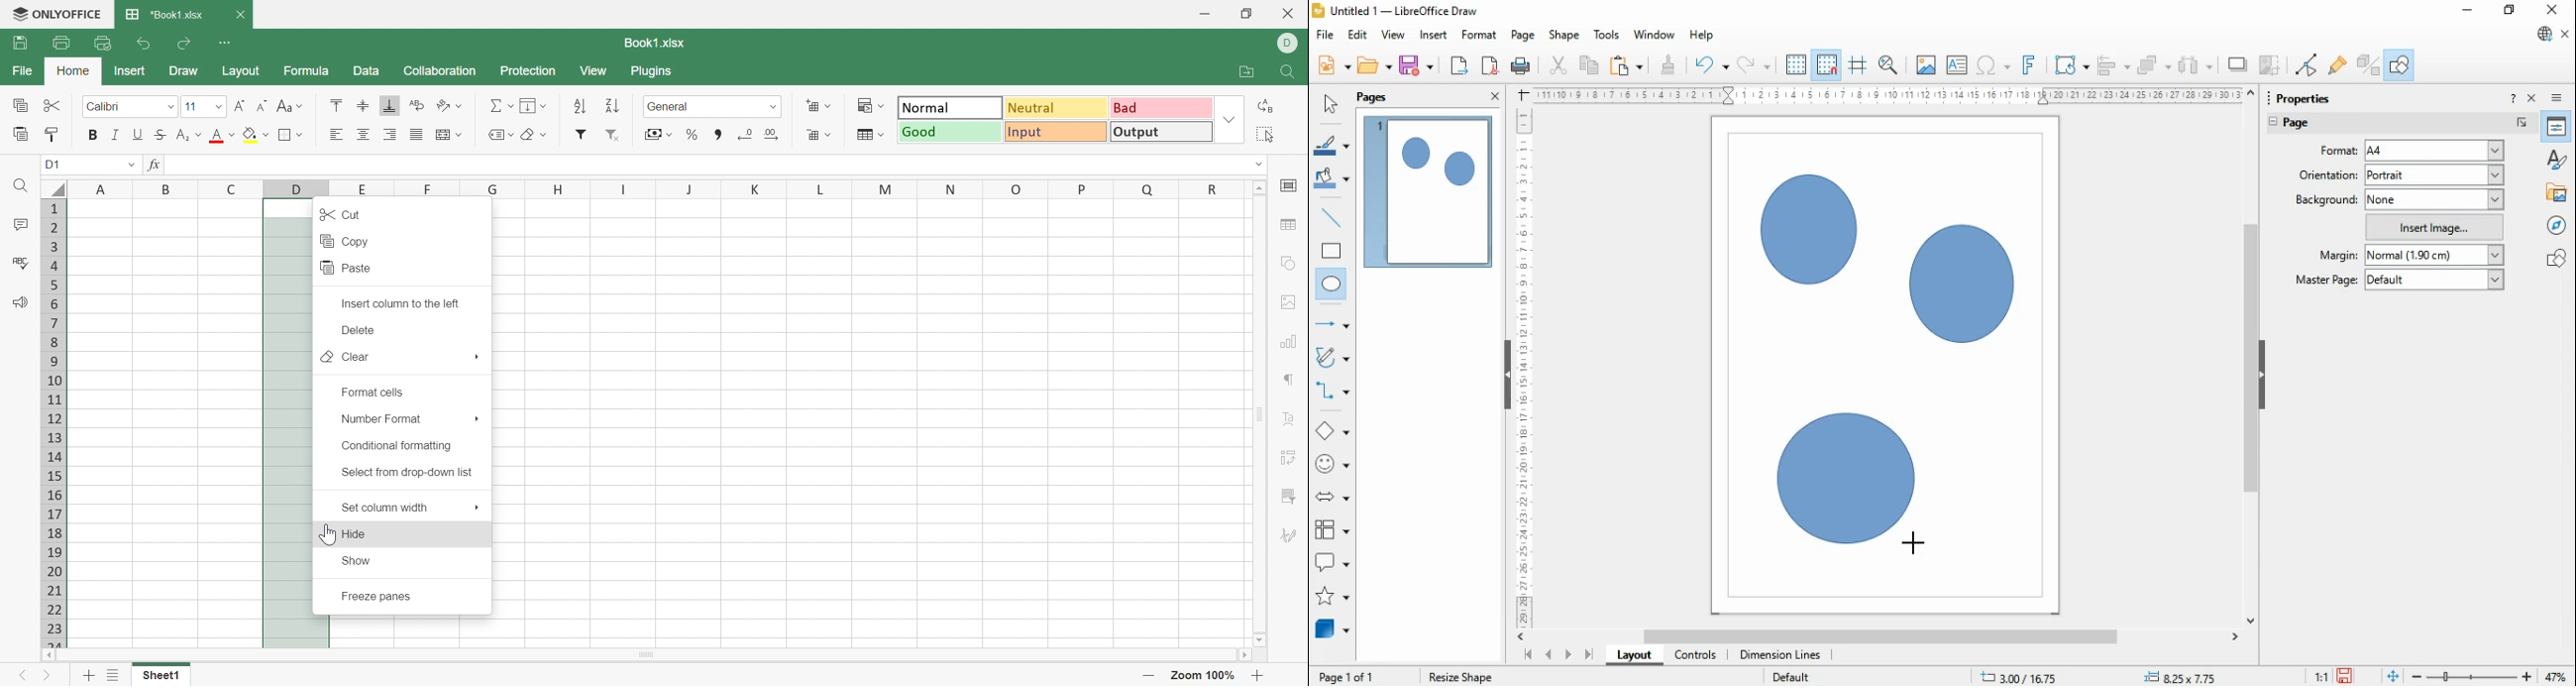 The image size is (2576, 700). I want to click on Minimize, so click(1202, 12).